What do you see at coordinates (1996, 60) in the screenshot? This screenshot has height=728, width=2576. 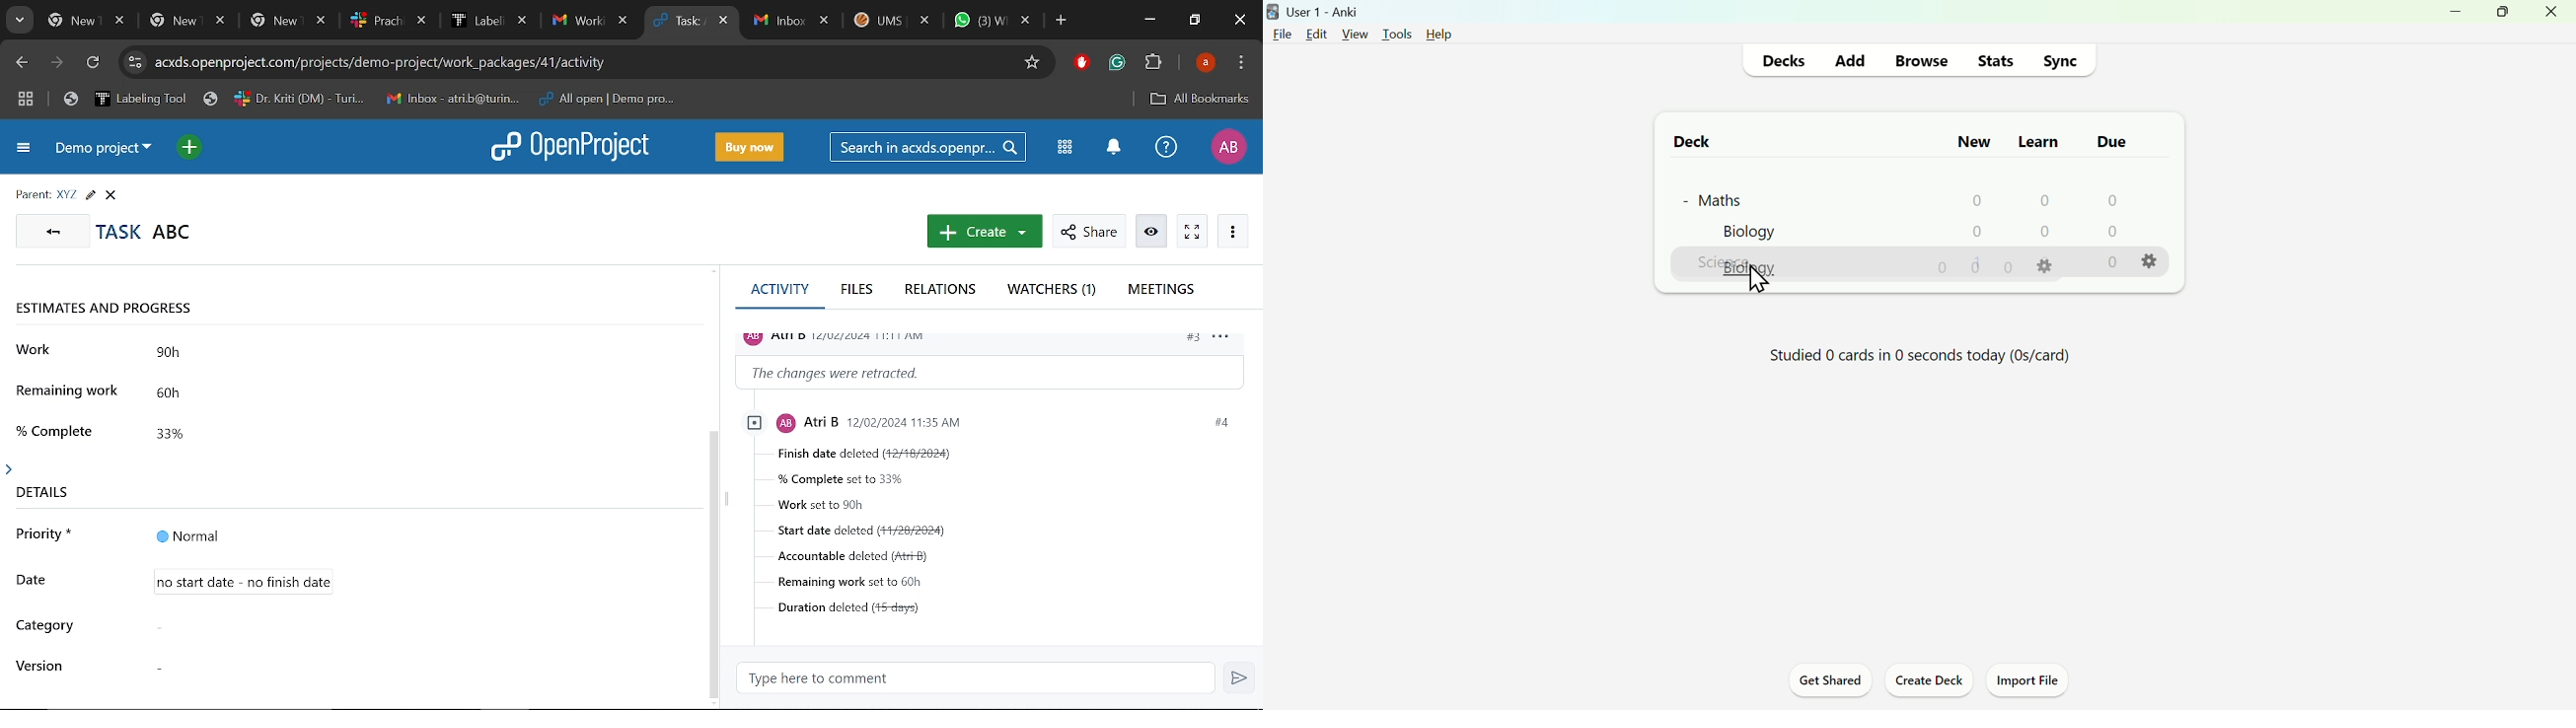 I see `Stats` at bounding box center [1996, 60].